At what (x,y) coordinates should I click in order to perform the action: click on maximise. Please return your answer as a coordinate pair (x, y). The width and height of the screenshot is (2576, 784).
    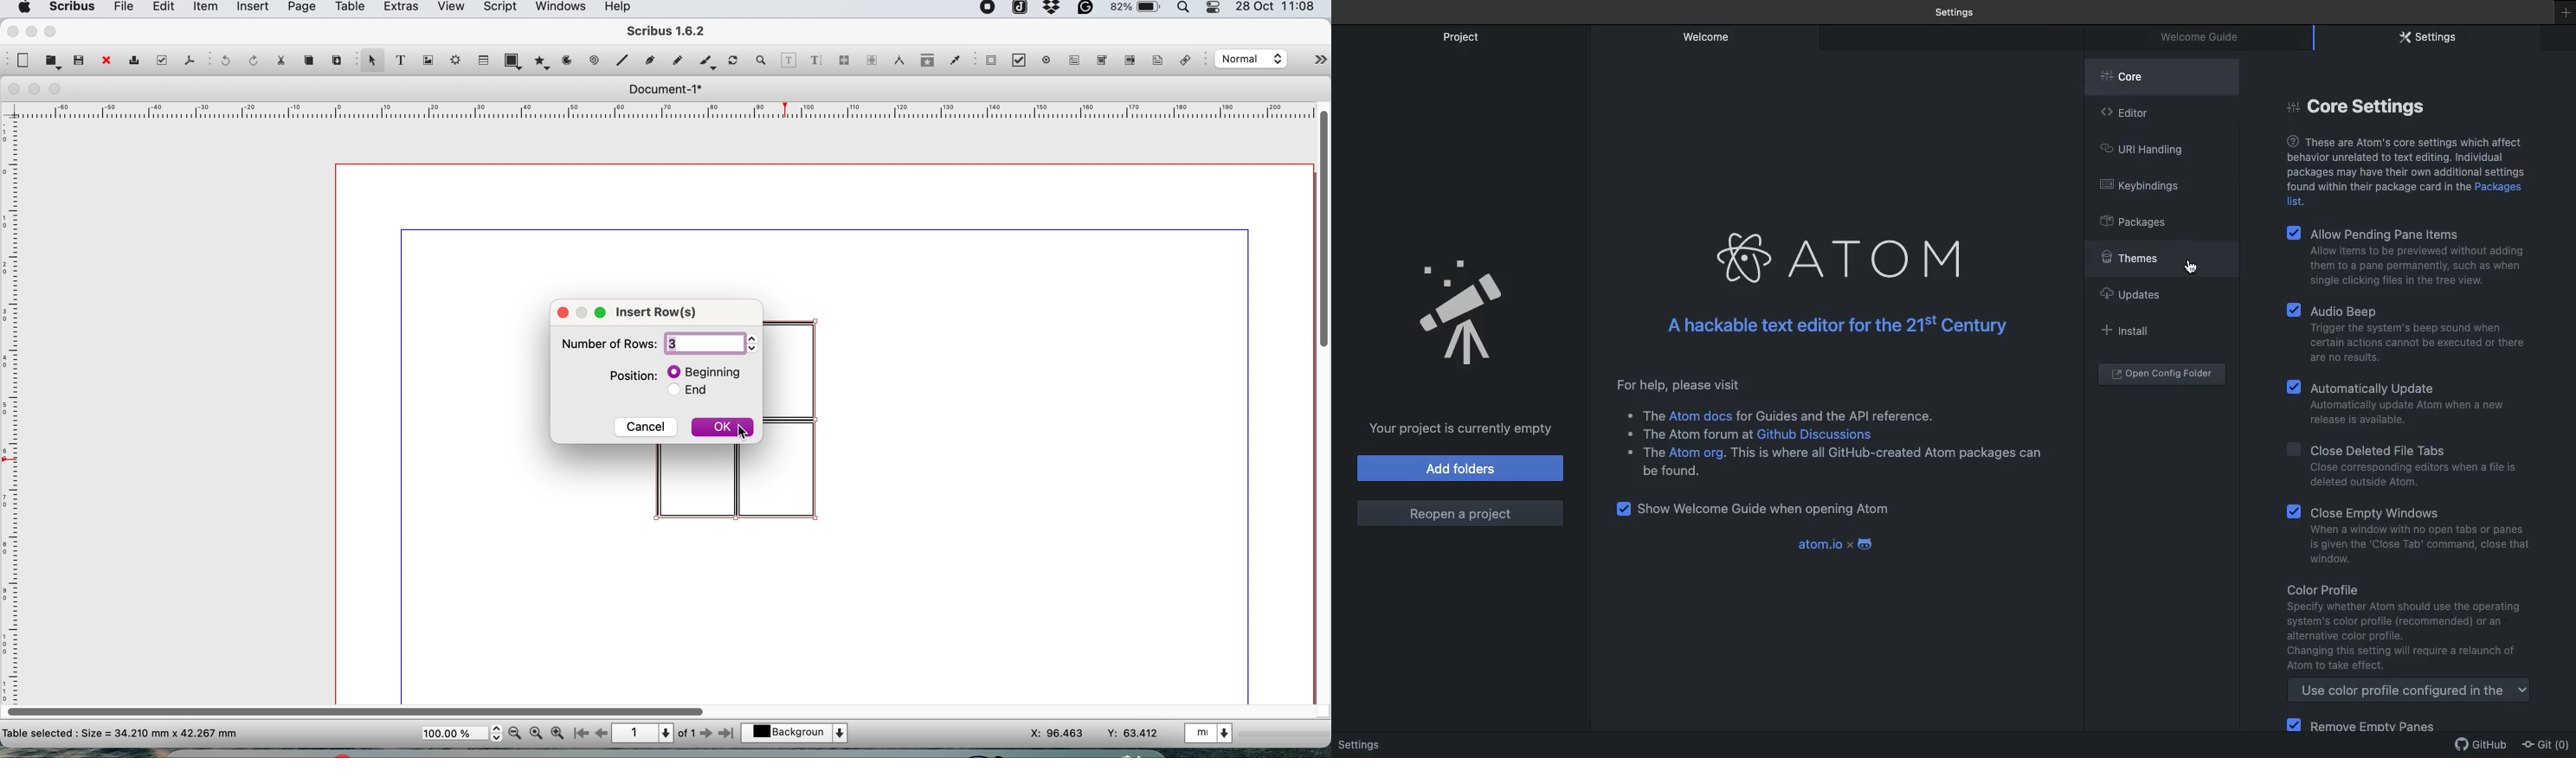
    Looking at the image, I should click on (59, 89).